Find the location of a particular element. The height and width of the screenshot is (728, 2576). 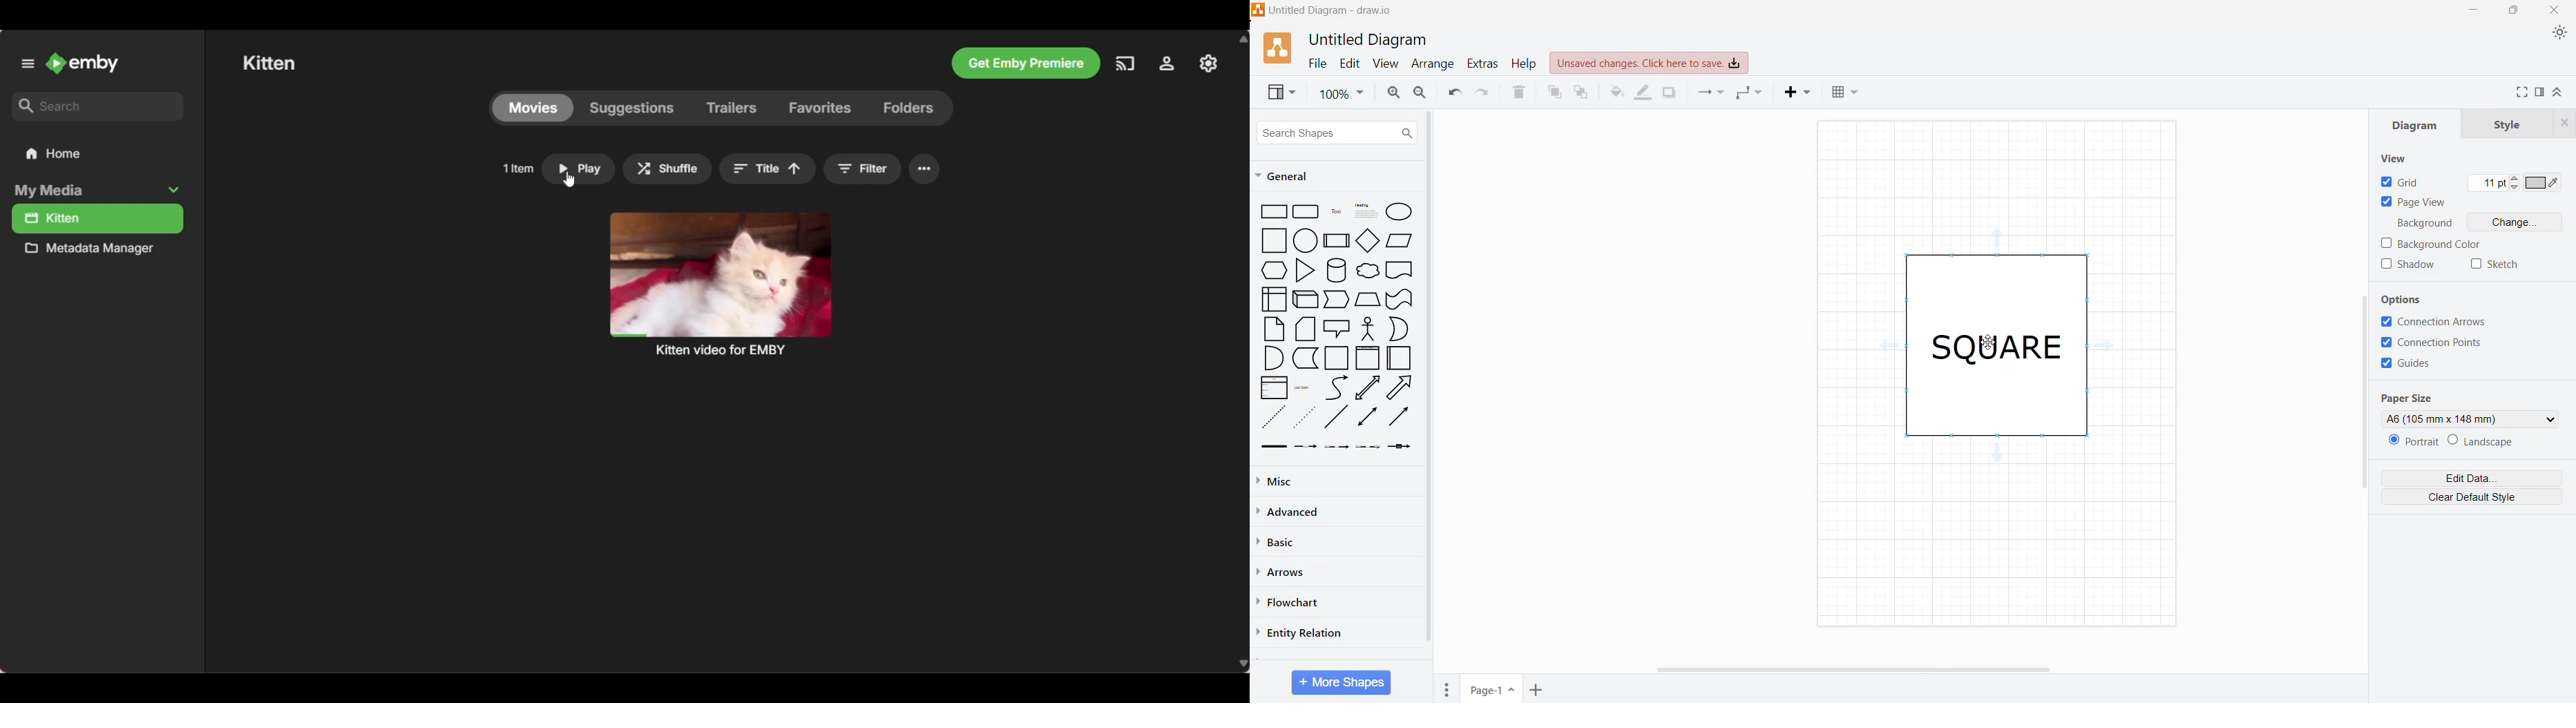

Background is located at coordinates (2426, 224).